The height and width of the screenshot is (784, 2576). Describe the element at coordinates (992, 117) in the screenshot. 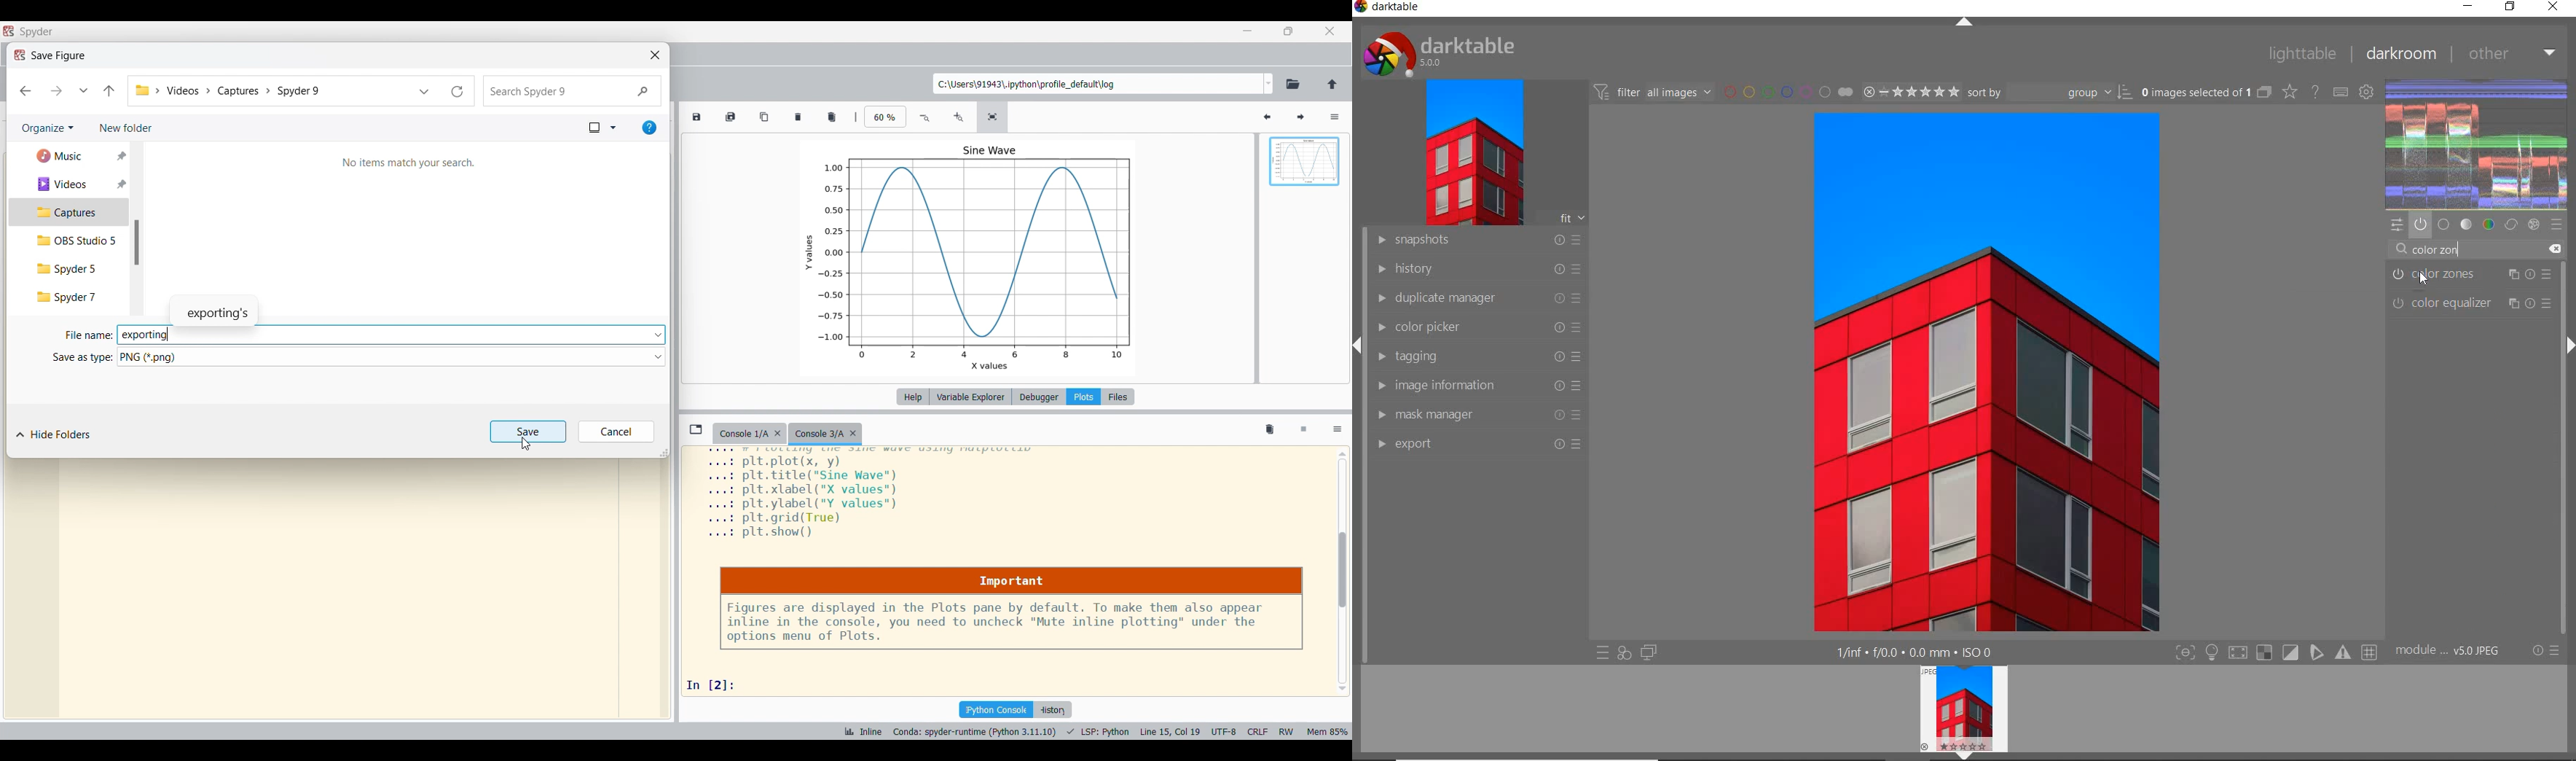

I see `Fit plot to pane size, current selection highlighted` at that location.